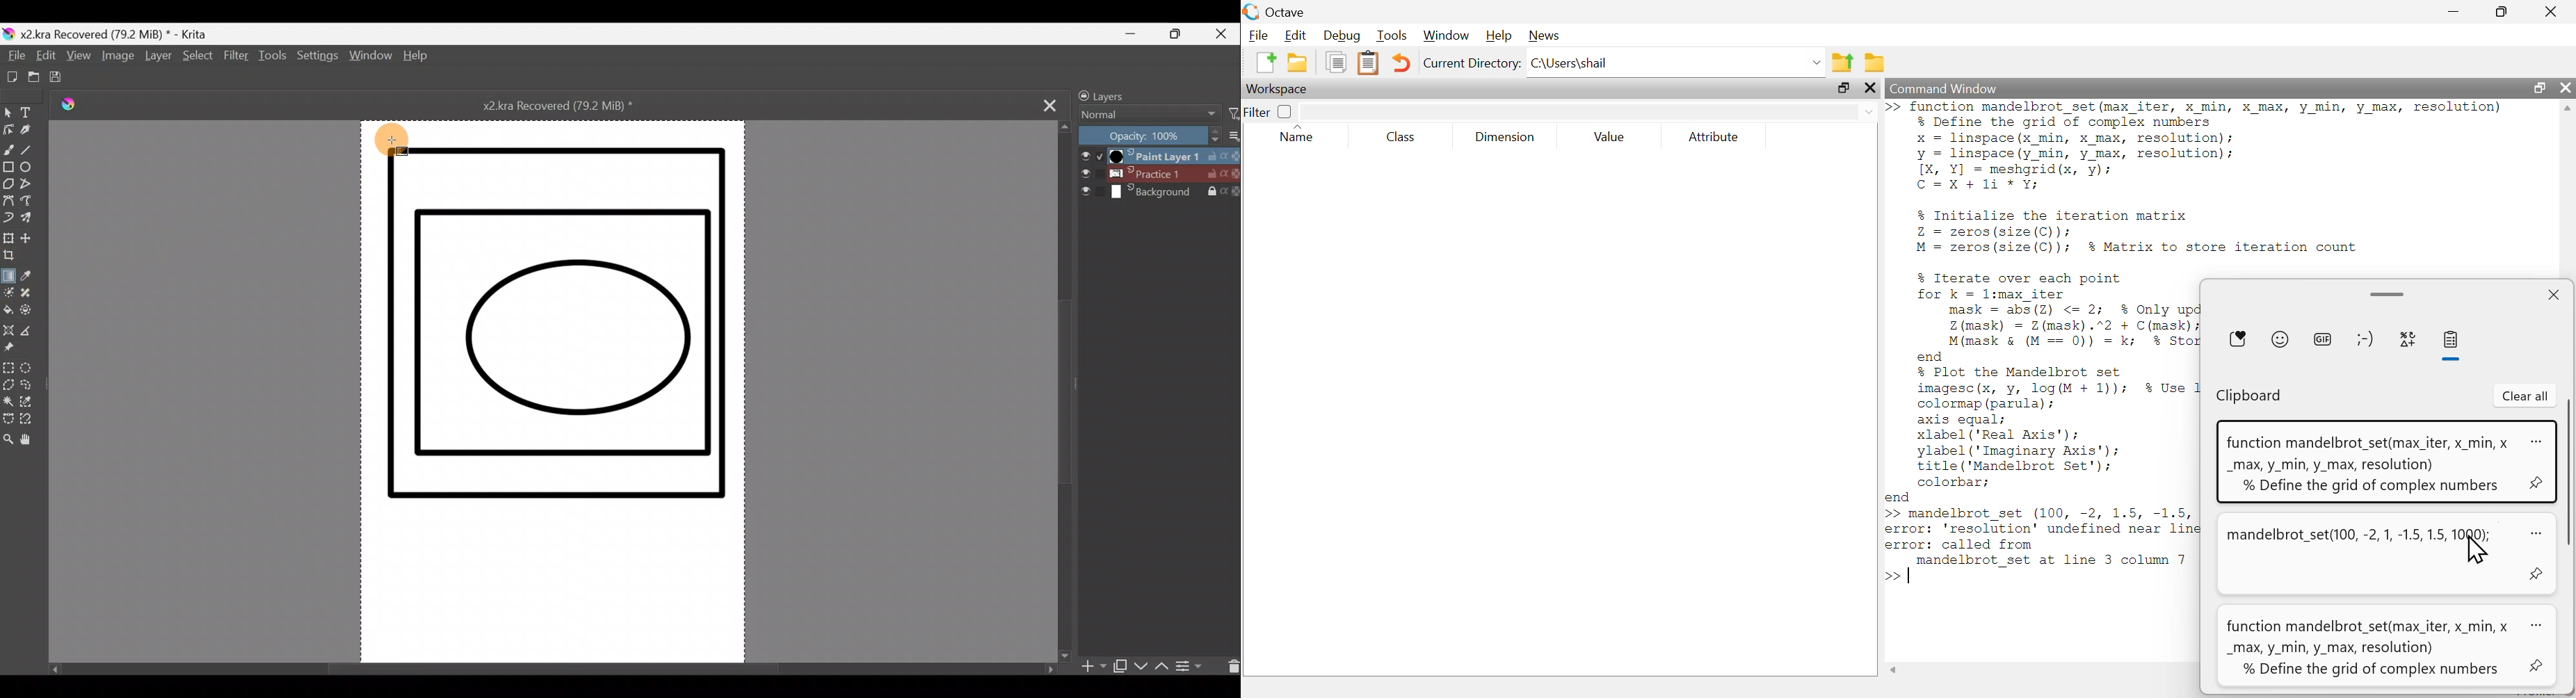 This screenshot has height=700, width=2576. I want to click on Window, so click(371, 58).